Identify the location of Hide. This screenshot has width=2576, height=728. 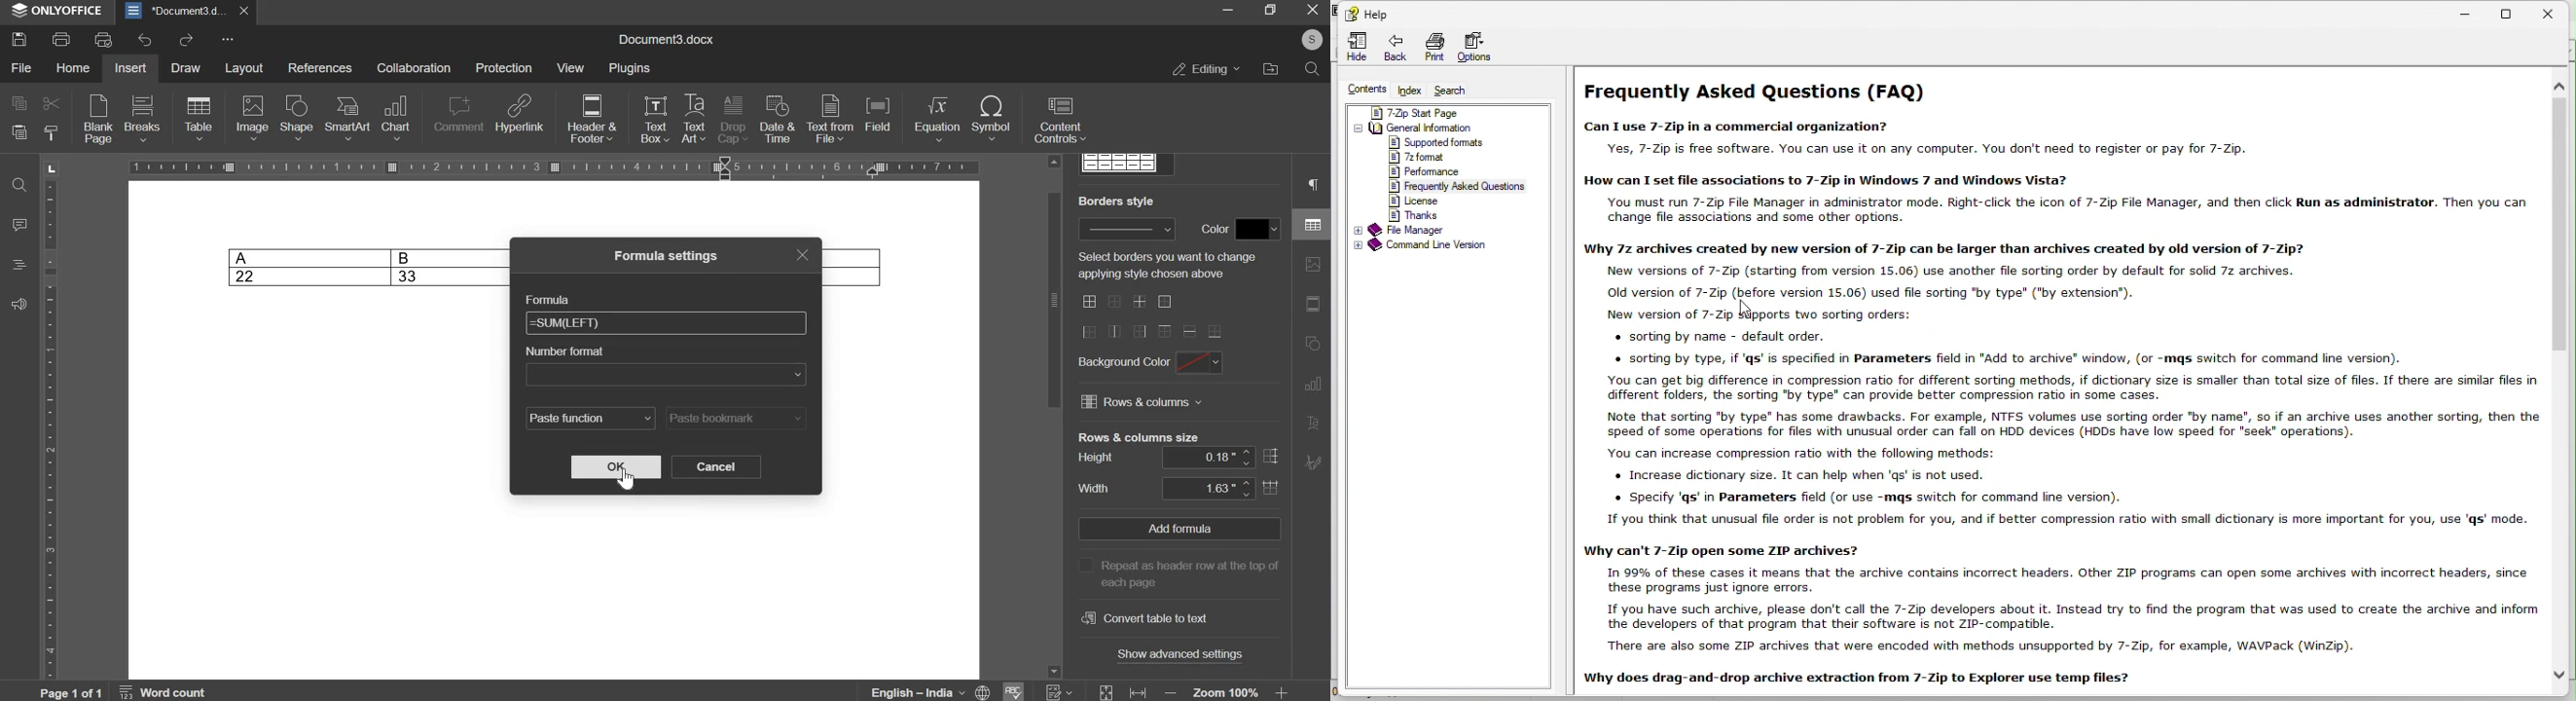
(1349, 47).